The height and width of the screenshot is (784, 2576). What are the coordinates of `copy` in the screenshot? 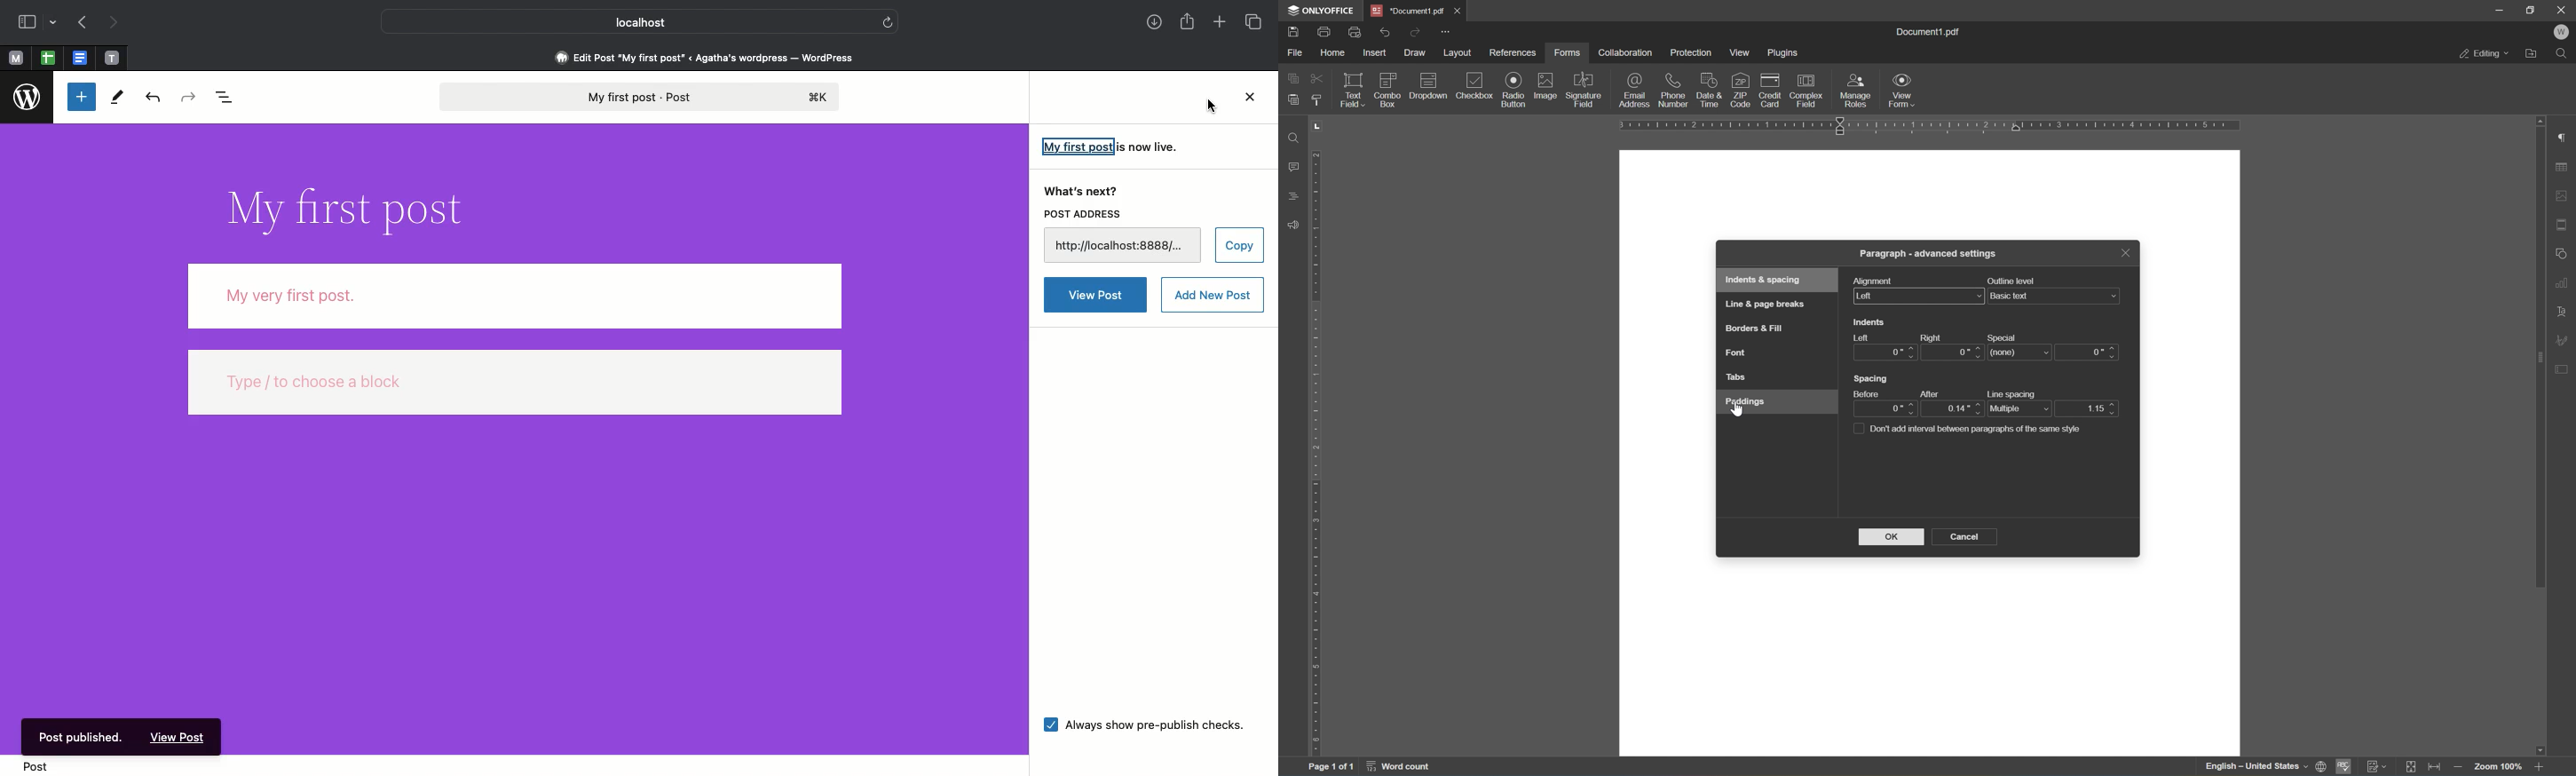 It's located at (1294, 77).